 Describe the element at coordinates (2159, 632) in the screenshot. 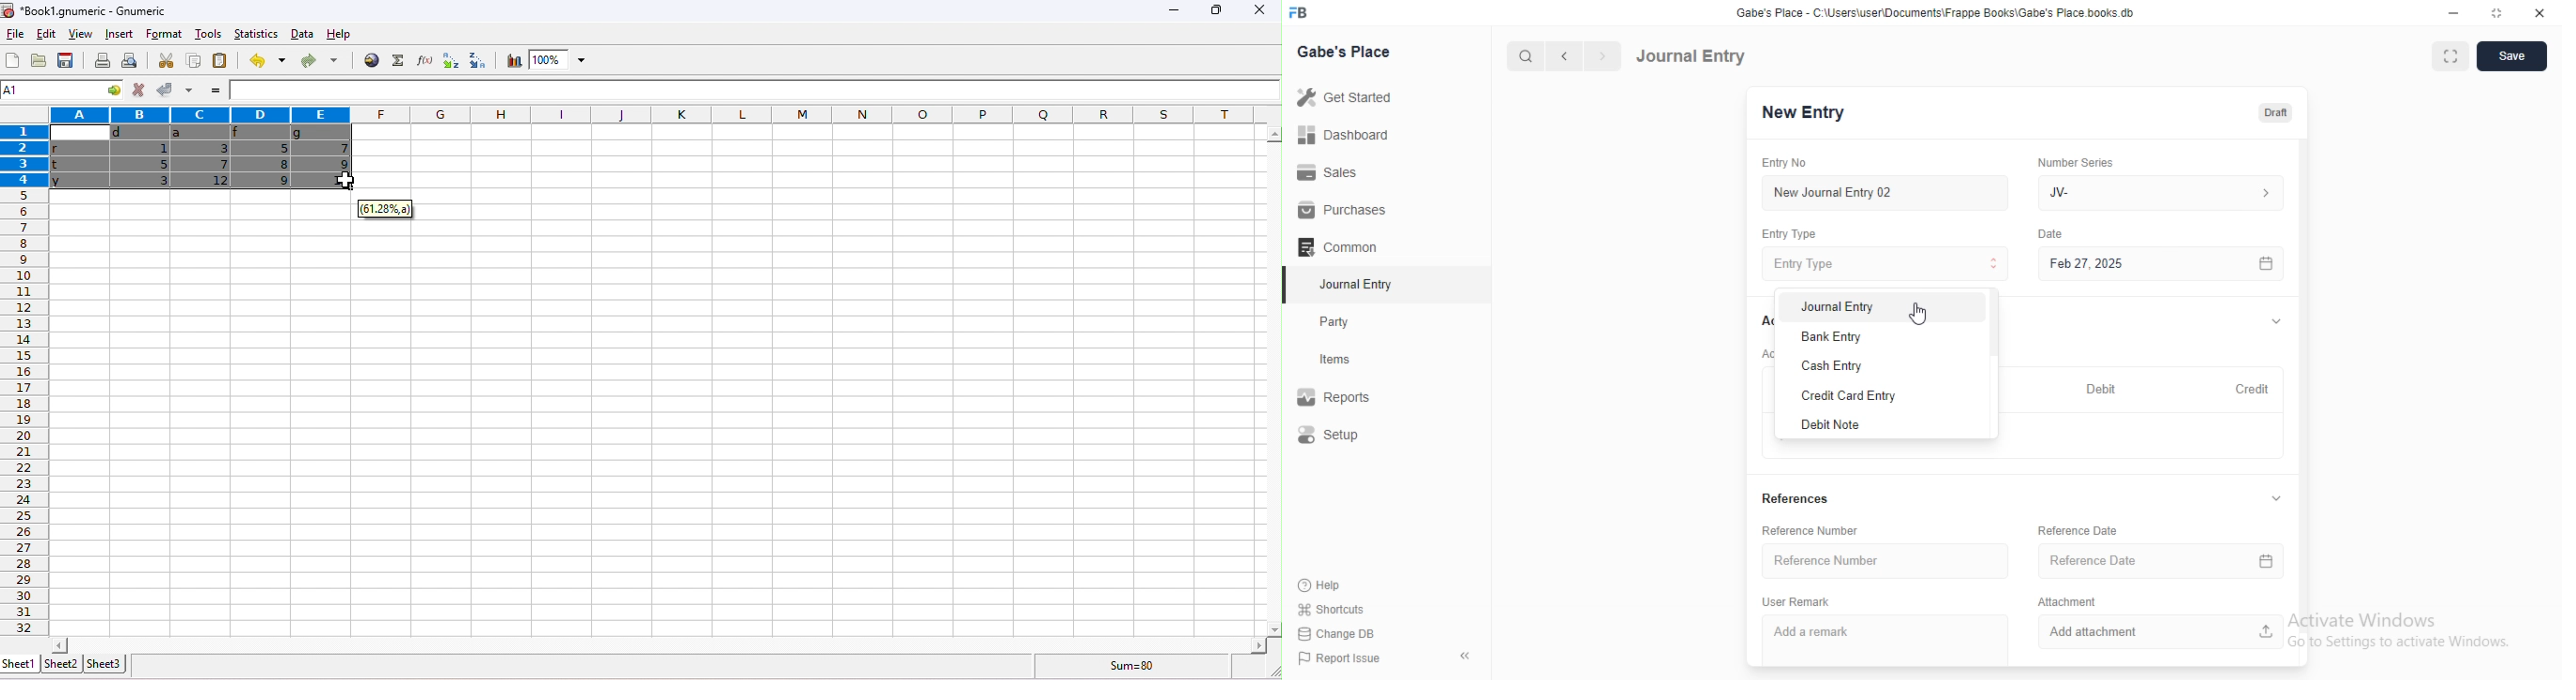

I see `‘Add attachment` at that location.